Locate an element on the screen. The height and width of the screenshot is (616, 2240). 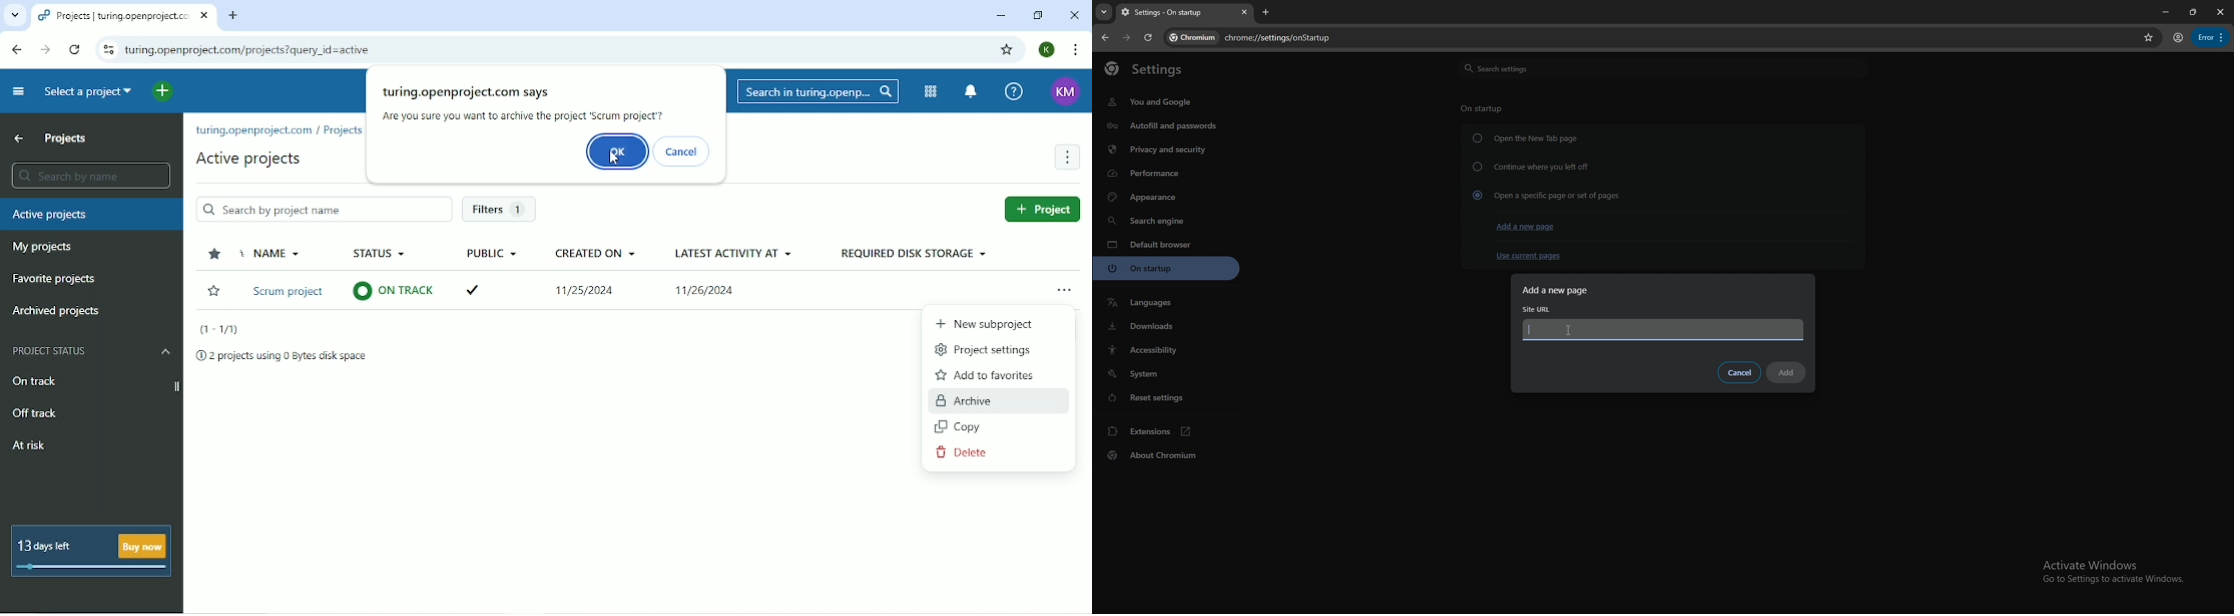
Name is located at coordinates (276, 254).